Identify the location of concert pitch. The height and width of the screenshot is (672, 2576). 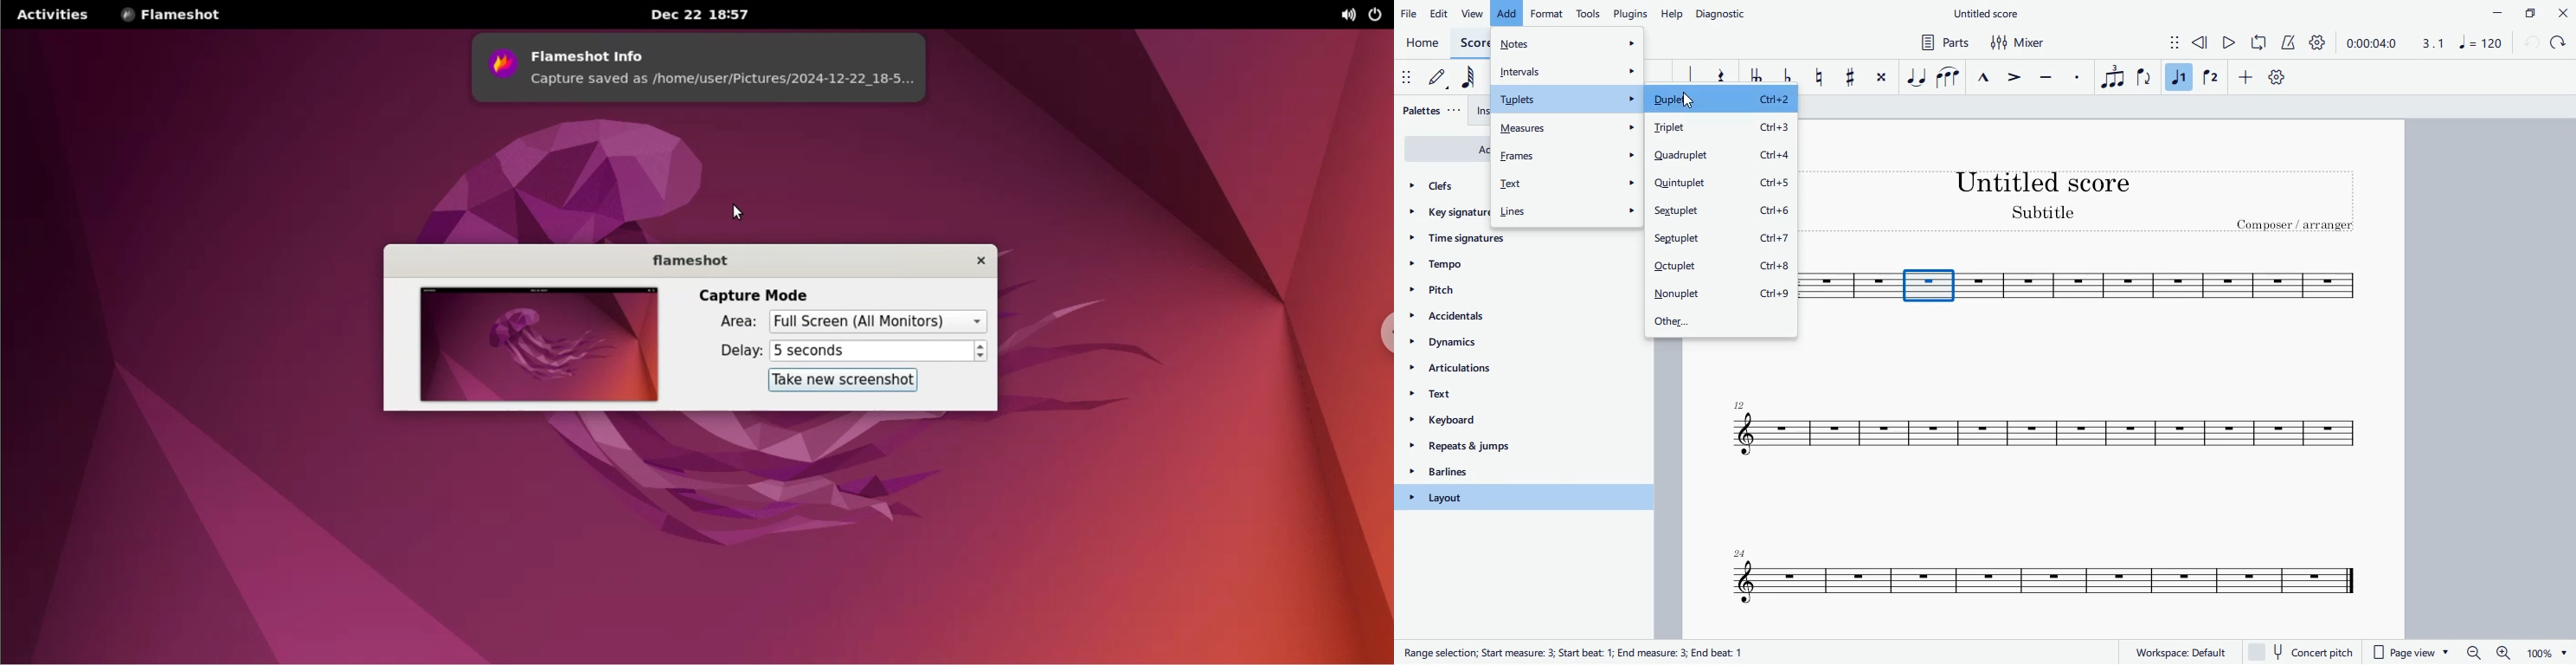
(2306, 652).